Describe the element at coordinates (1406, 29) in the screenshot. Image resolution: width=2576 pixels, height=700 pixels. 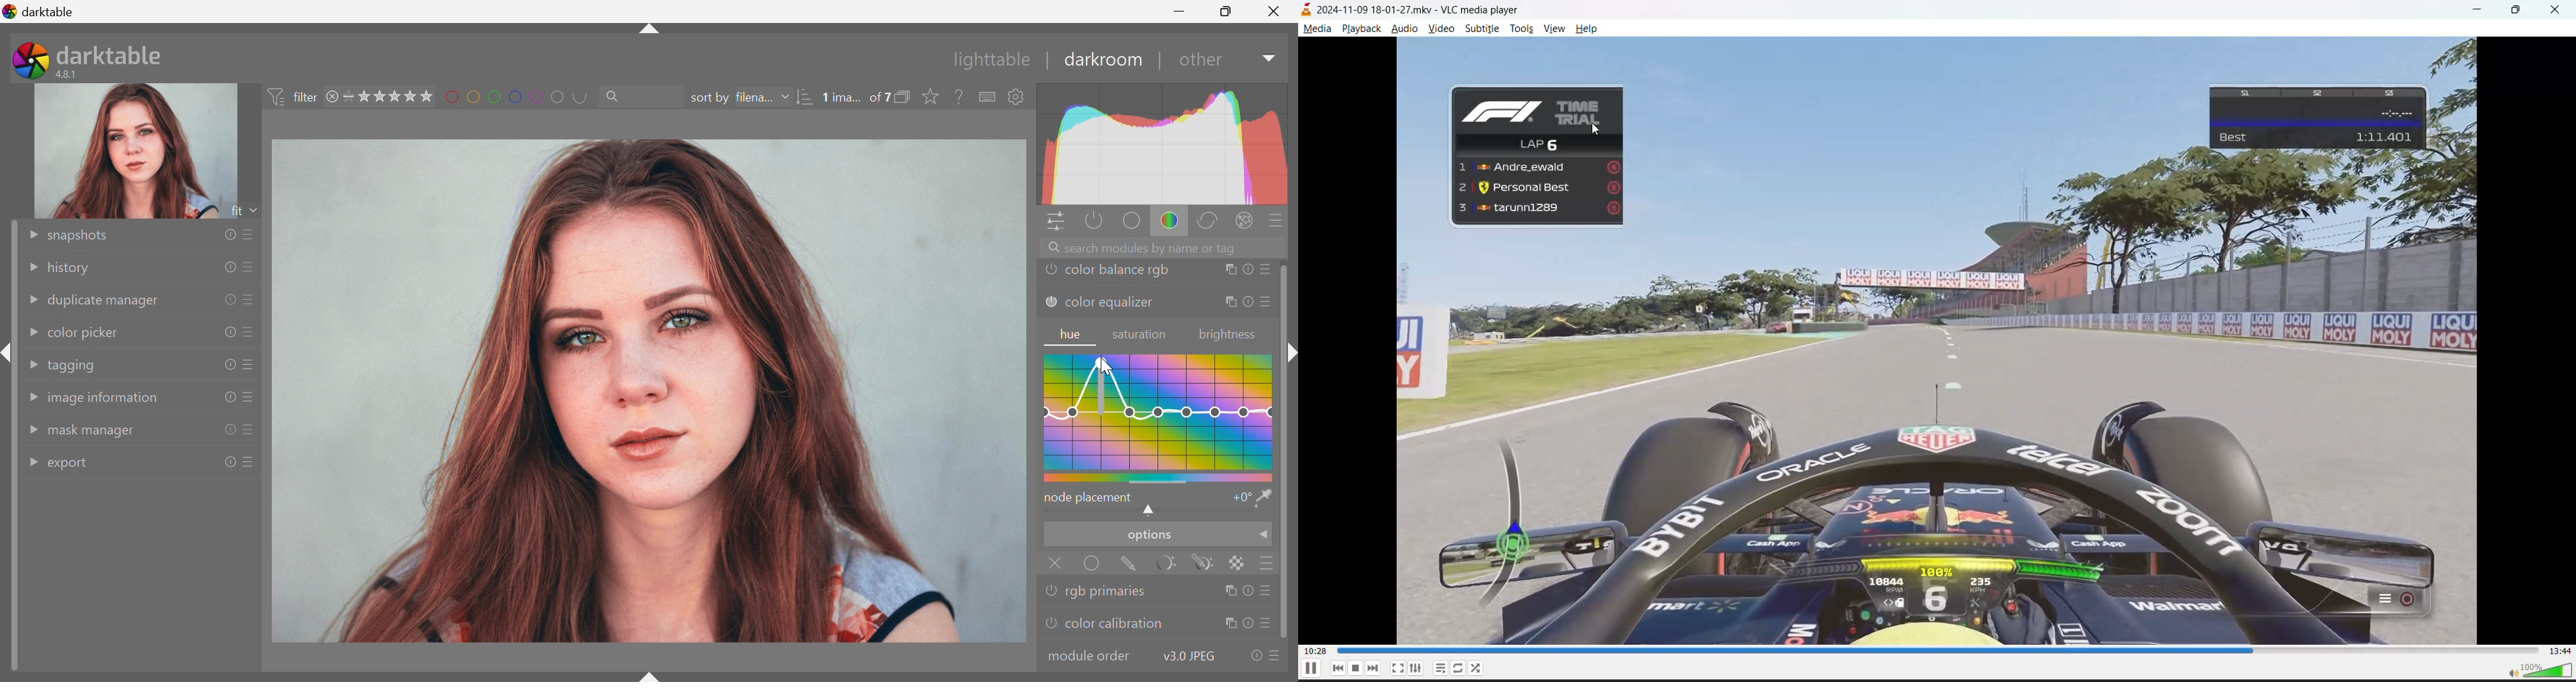
I see `audio` at that location.